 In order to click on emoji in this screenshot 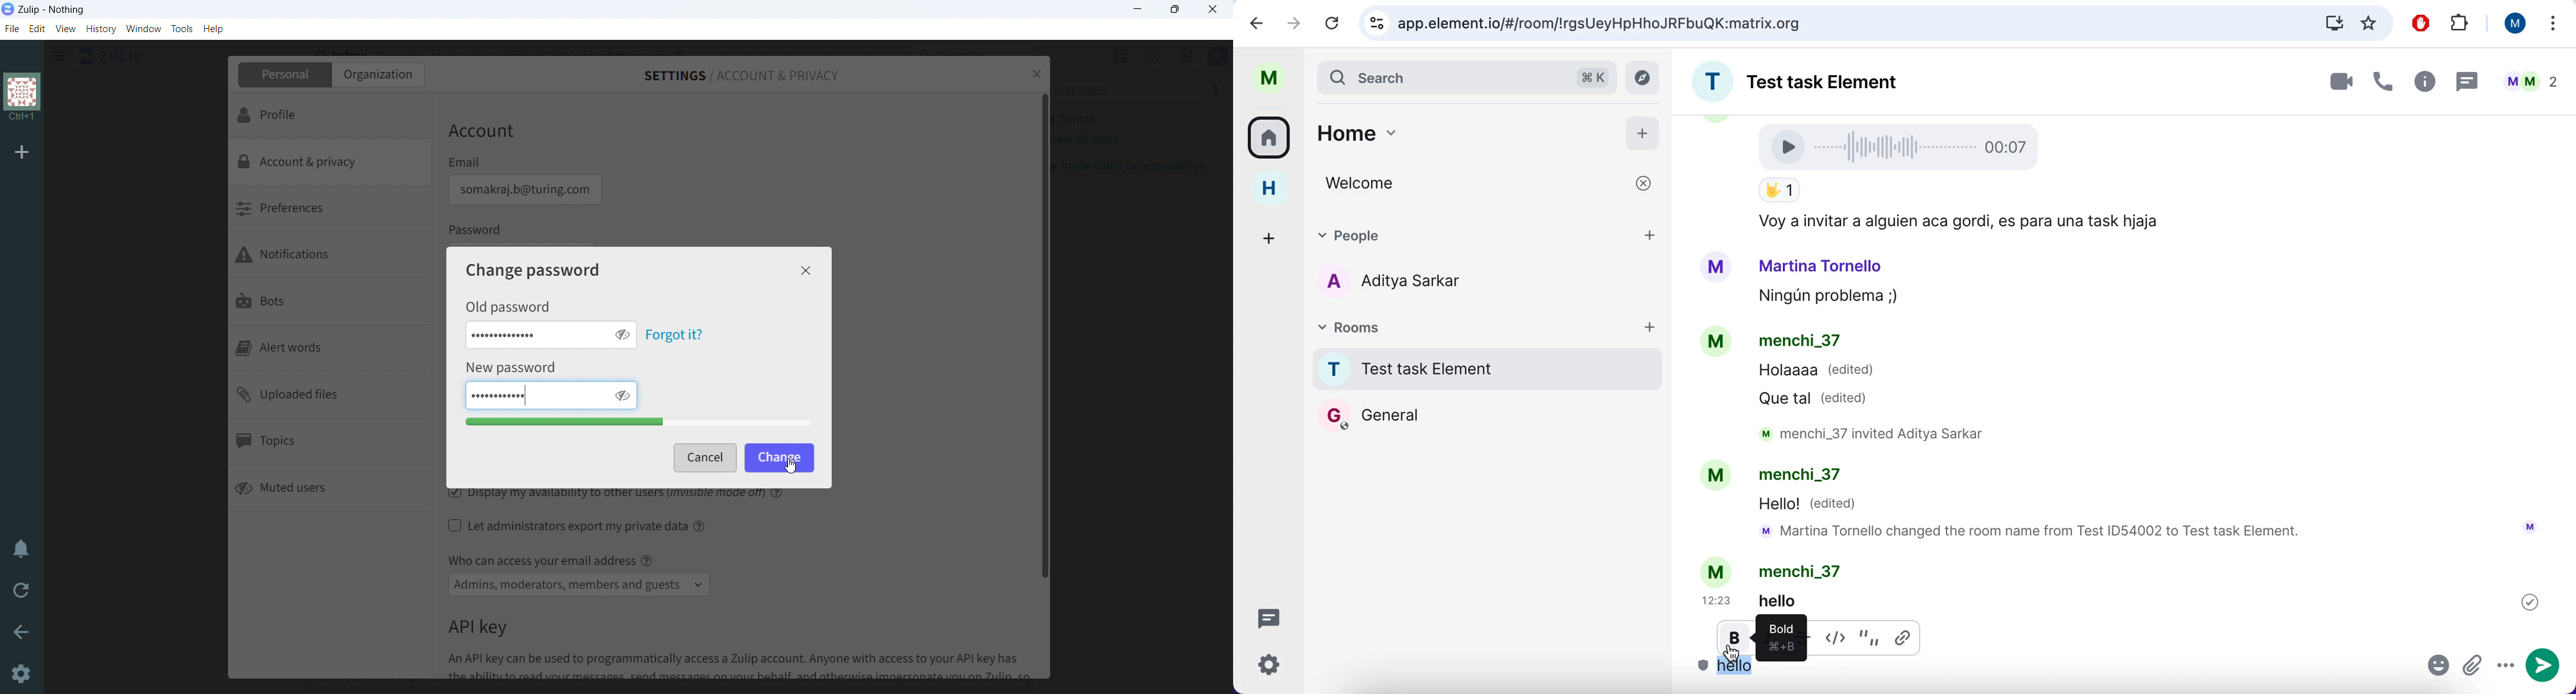, I will do `click(2439, 668)`.